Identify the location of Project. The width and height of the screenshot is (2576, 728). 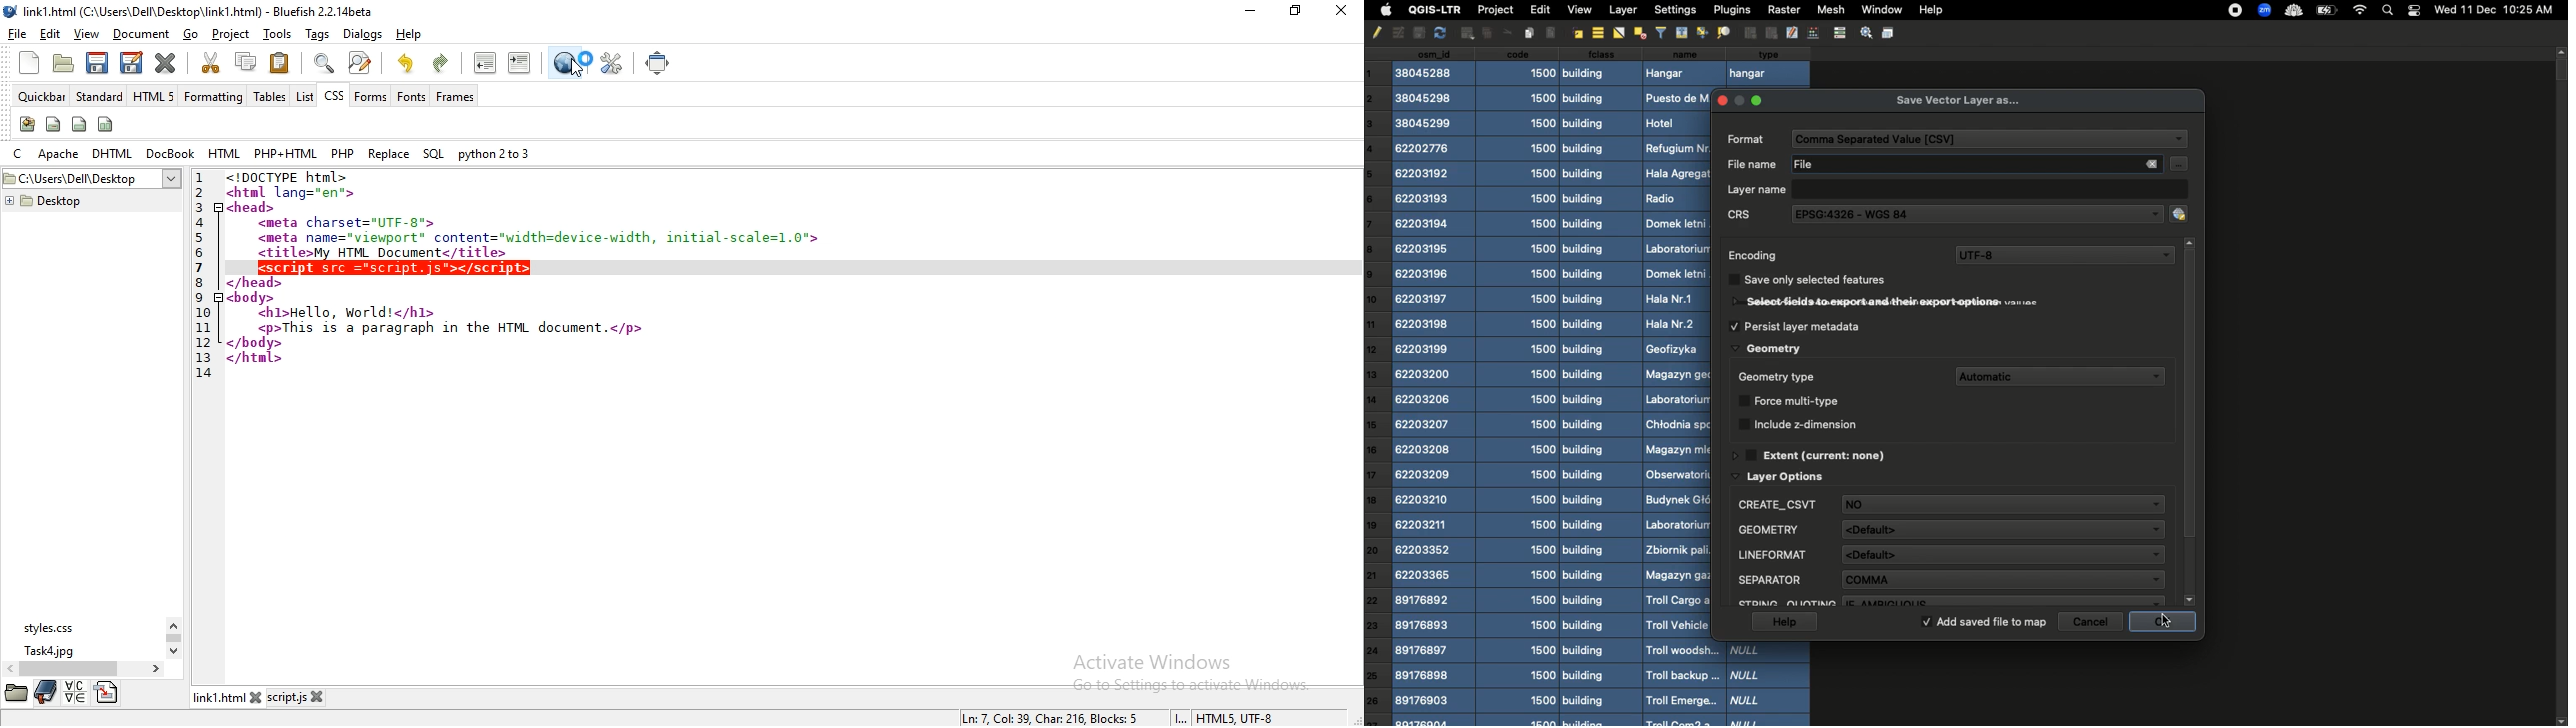
(1494, 11).